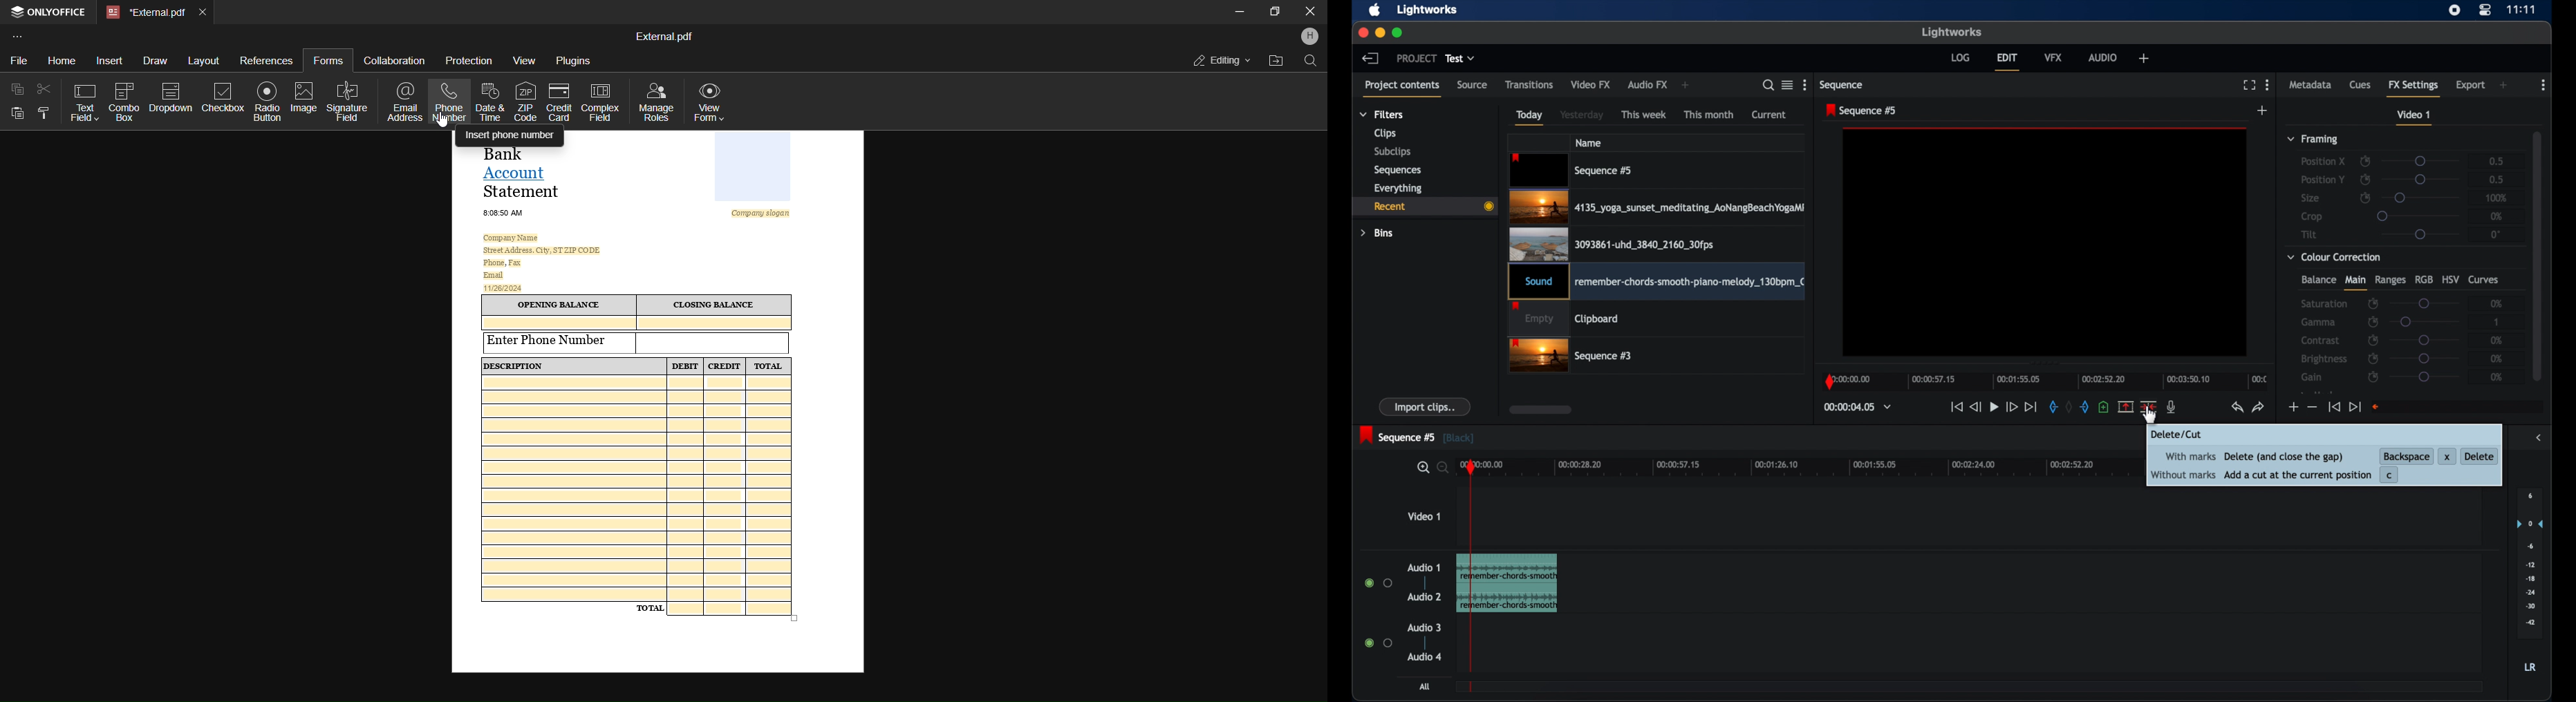  I want to click on this month, so click(1710, 114).